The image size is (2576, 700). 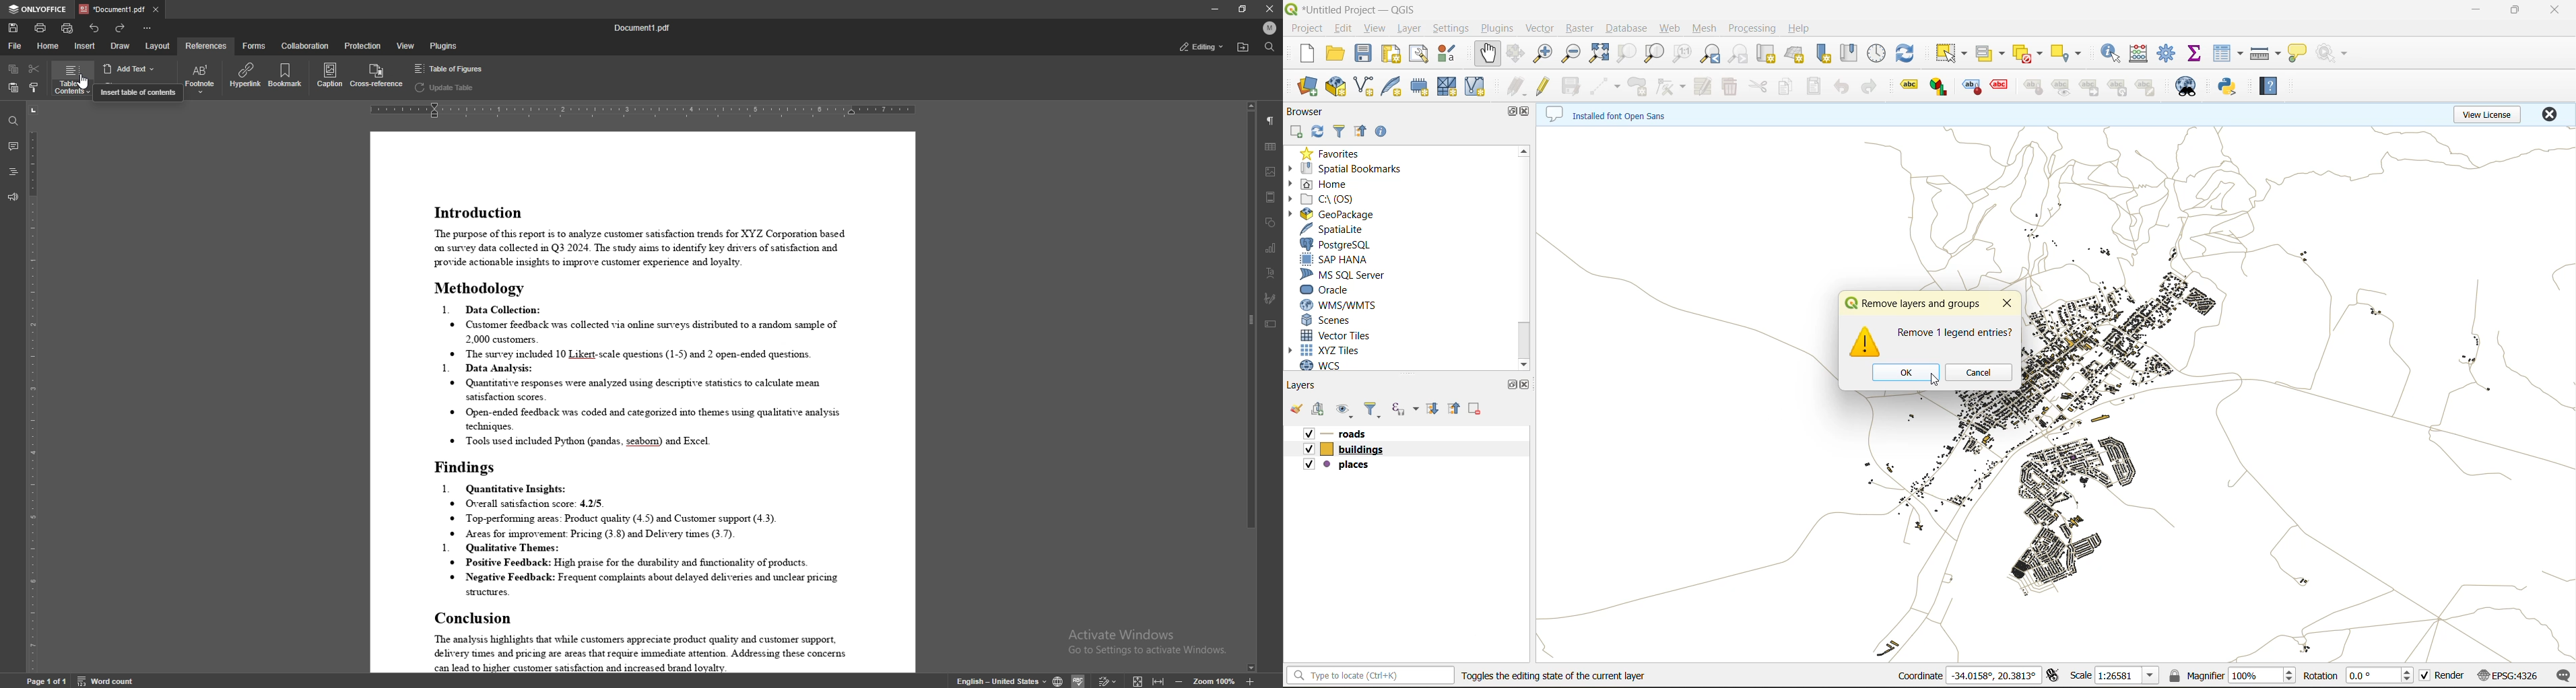 I want to click on oracle, so click(x=1335, y=291).